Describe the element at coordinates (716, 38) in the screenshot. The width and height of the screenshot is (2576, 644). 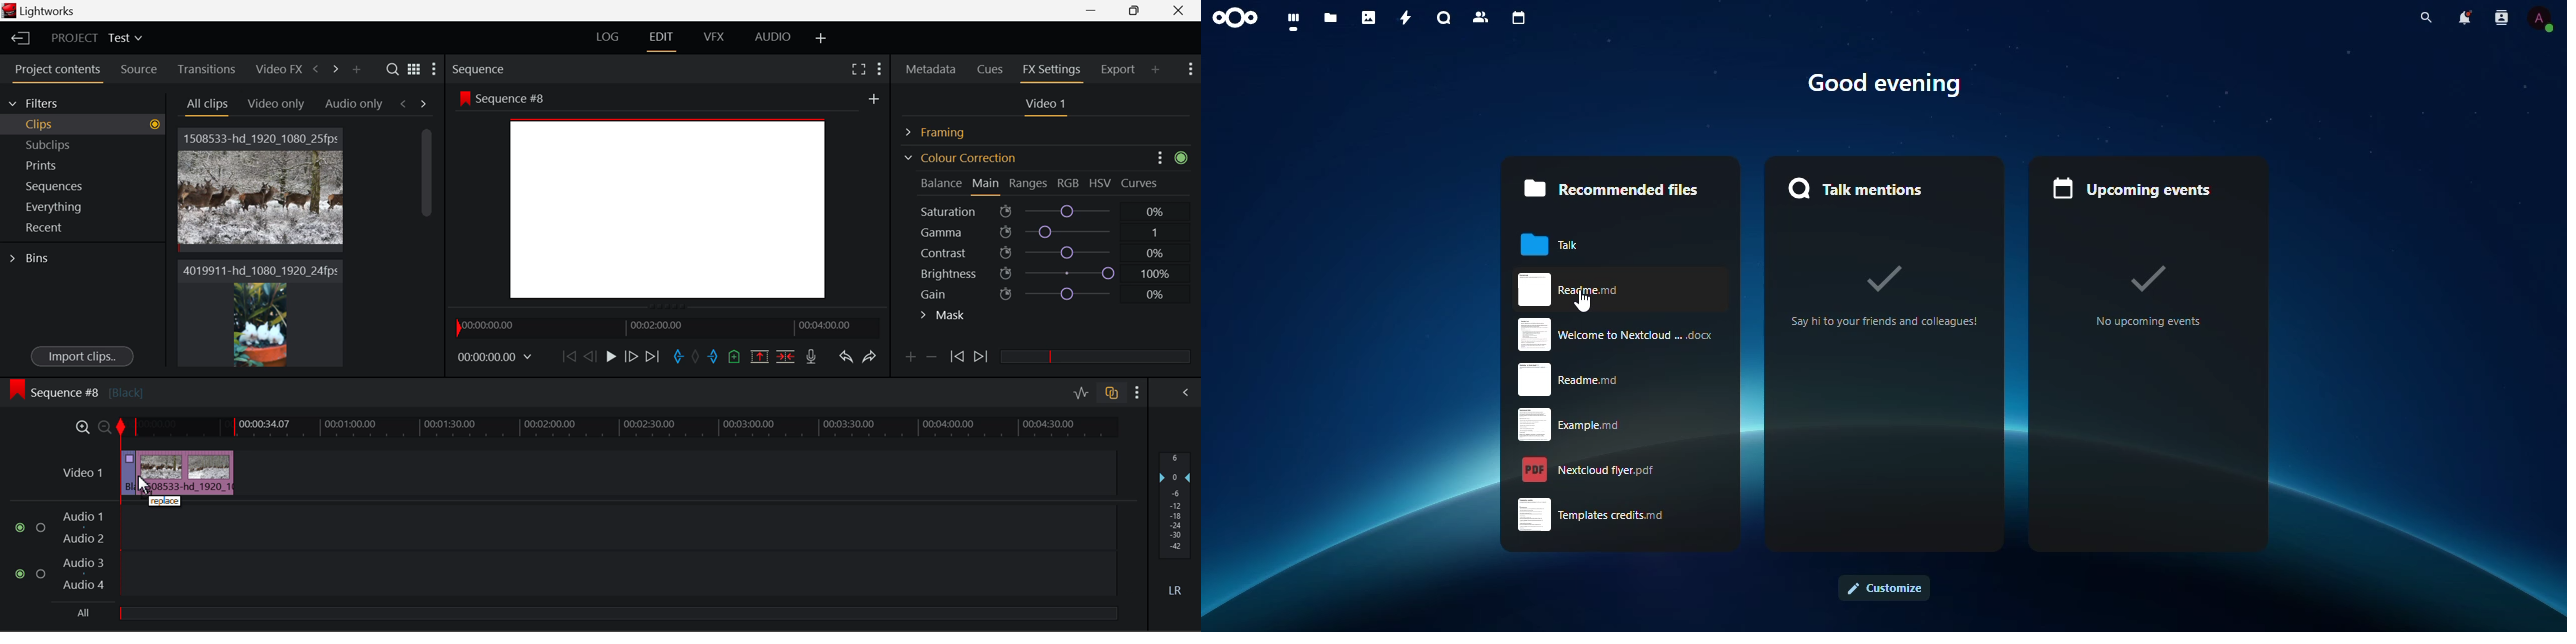
I see `VFX Layout` at that location.